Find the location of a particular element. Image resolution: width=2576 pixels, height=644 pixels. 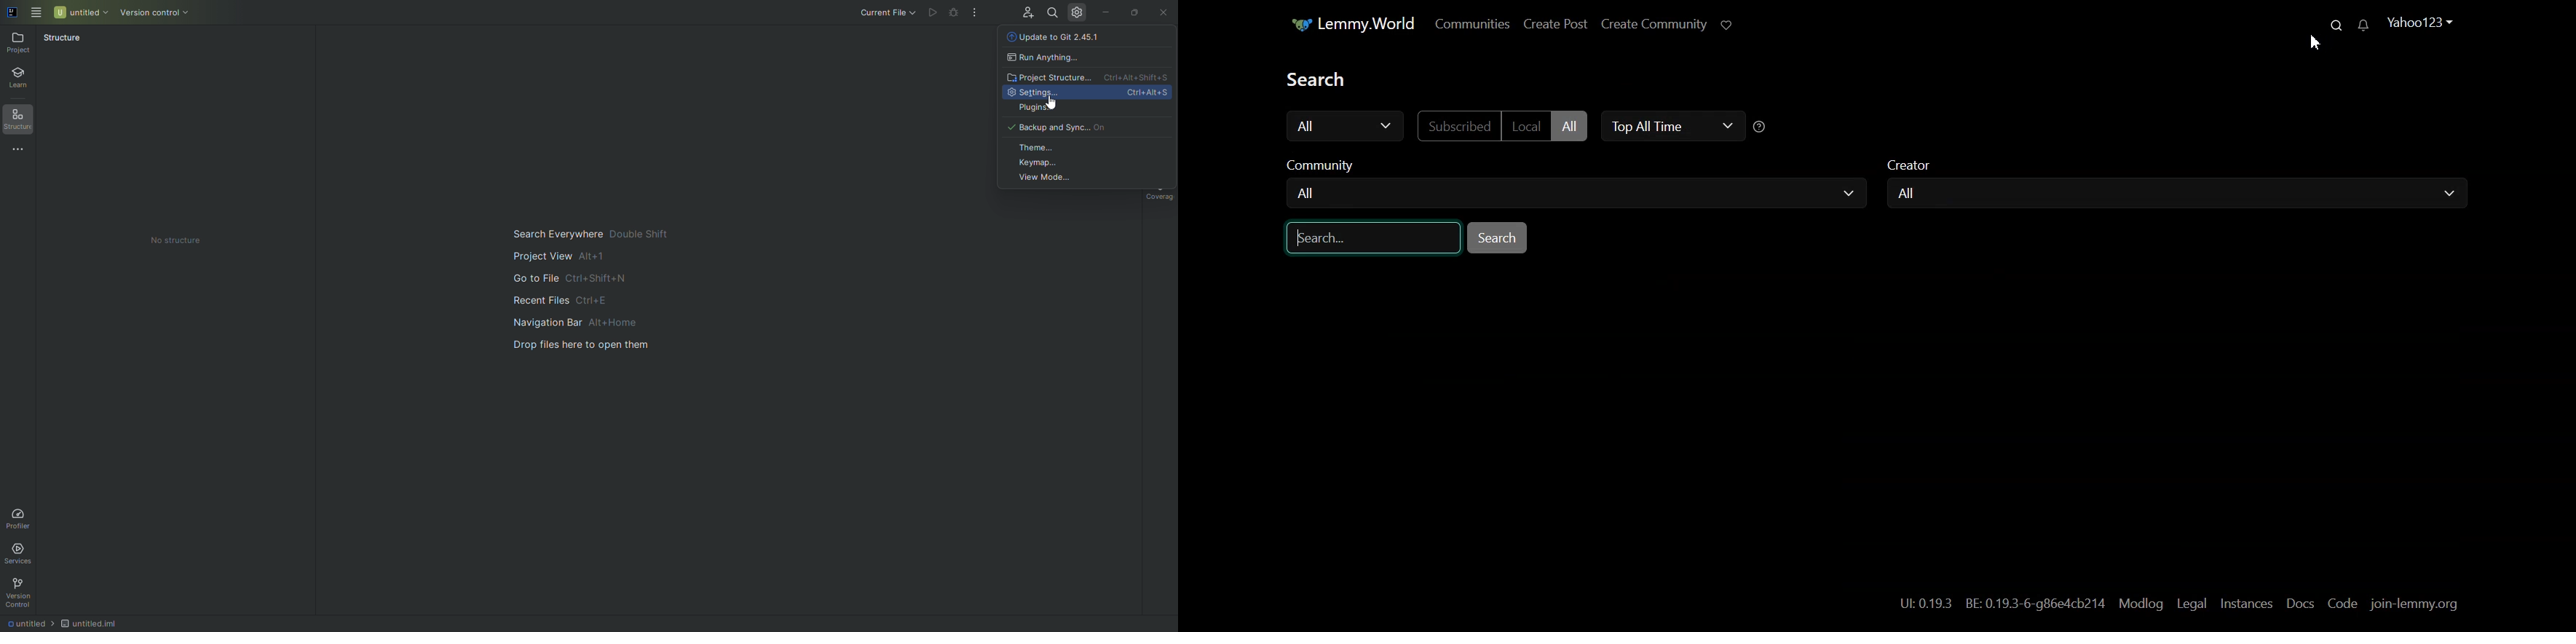

All is located at coordinates (1343, 126).